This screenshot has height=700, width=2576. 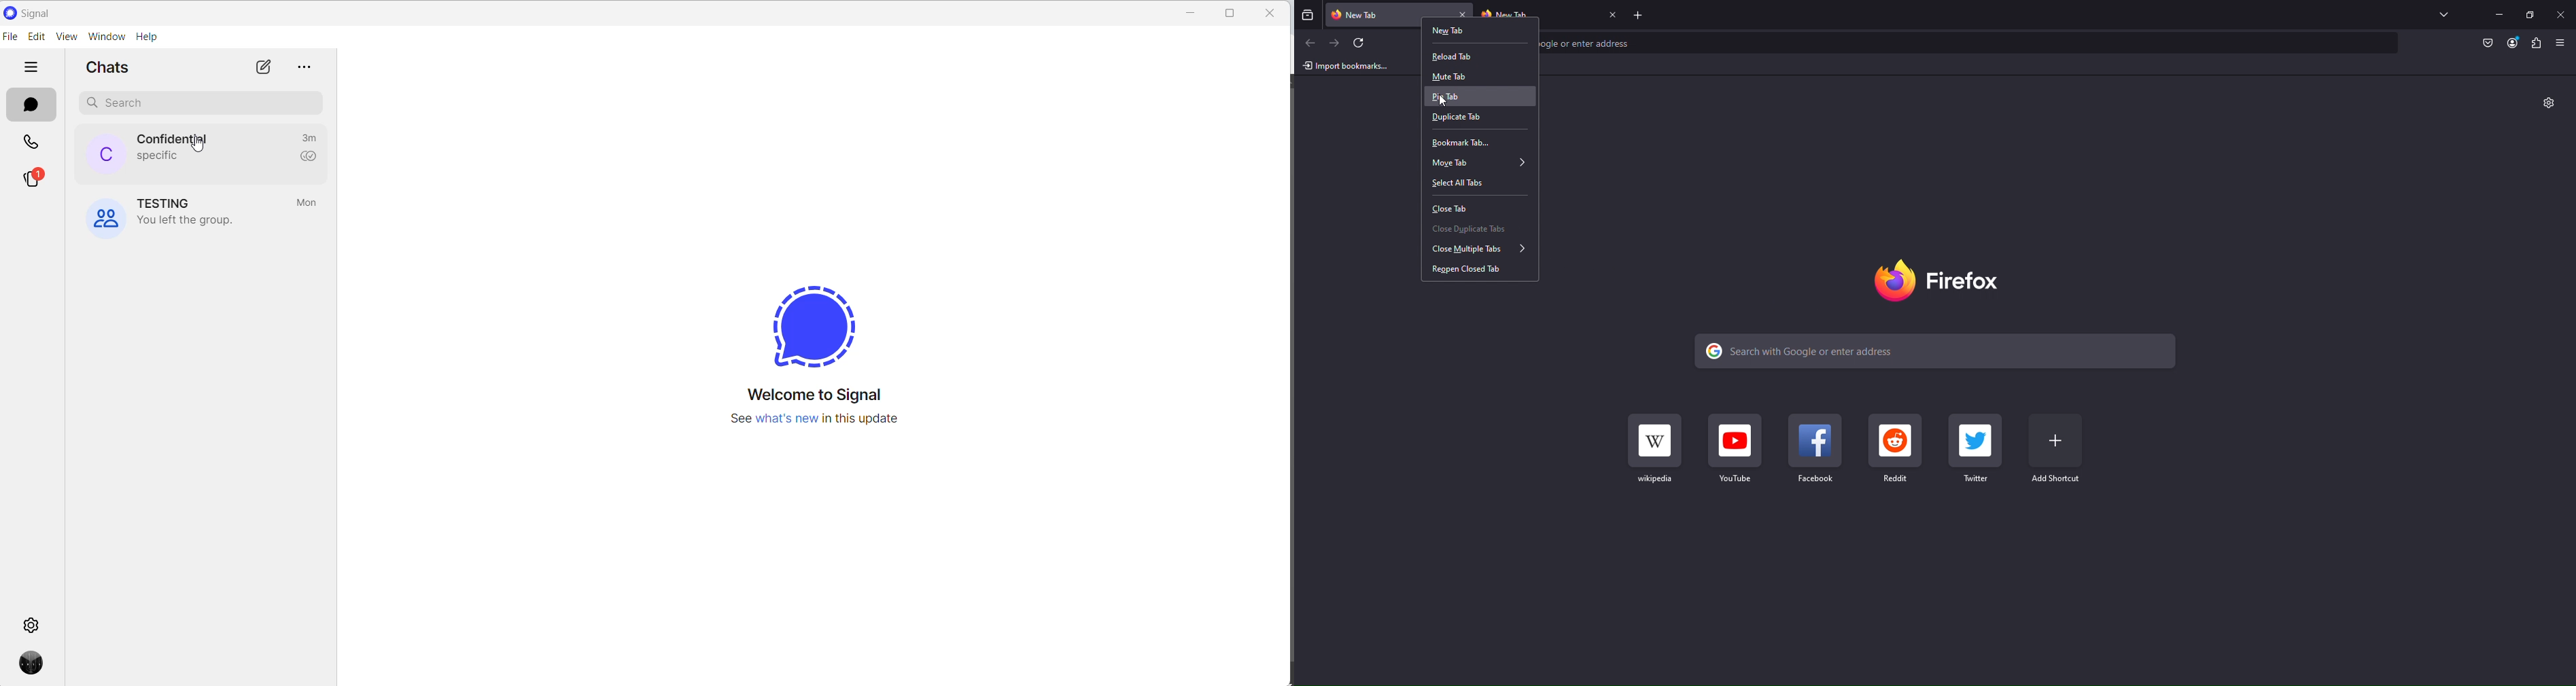 I want to click on read recipient, so click(x=311, y=157).